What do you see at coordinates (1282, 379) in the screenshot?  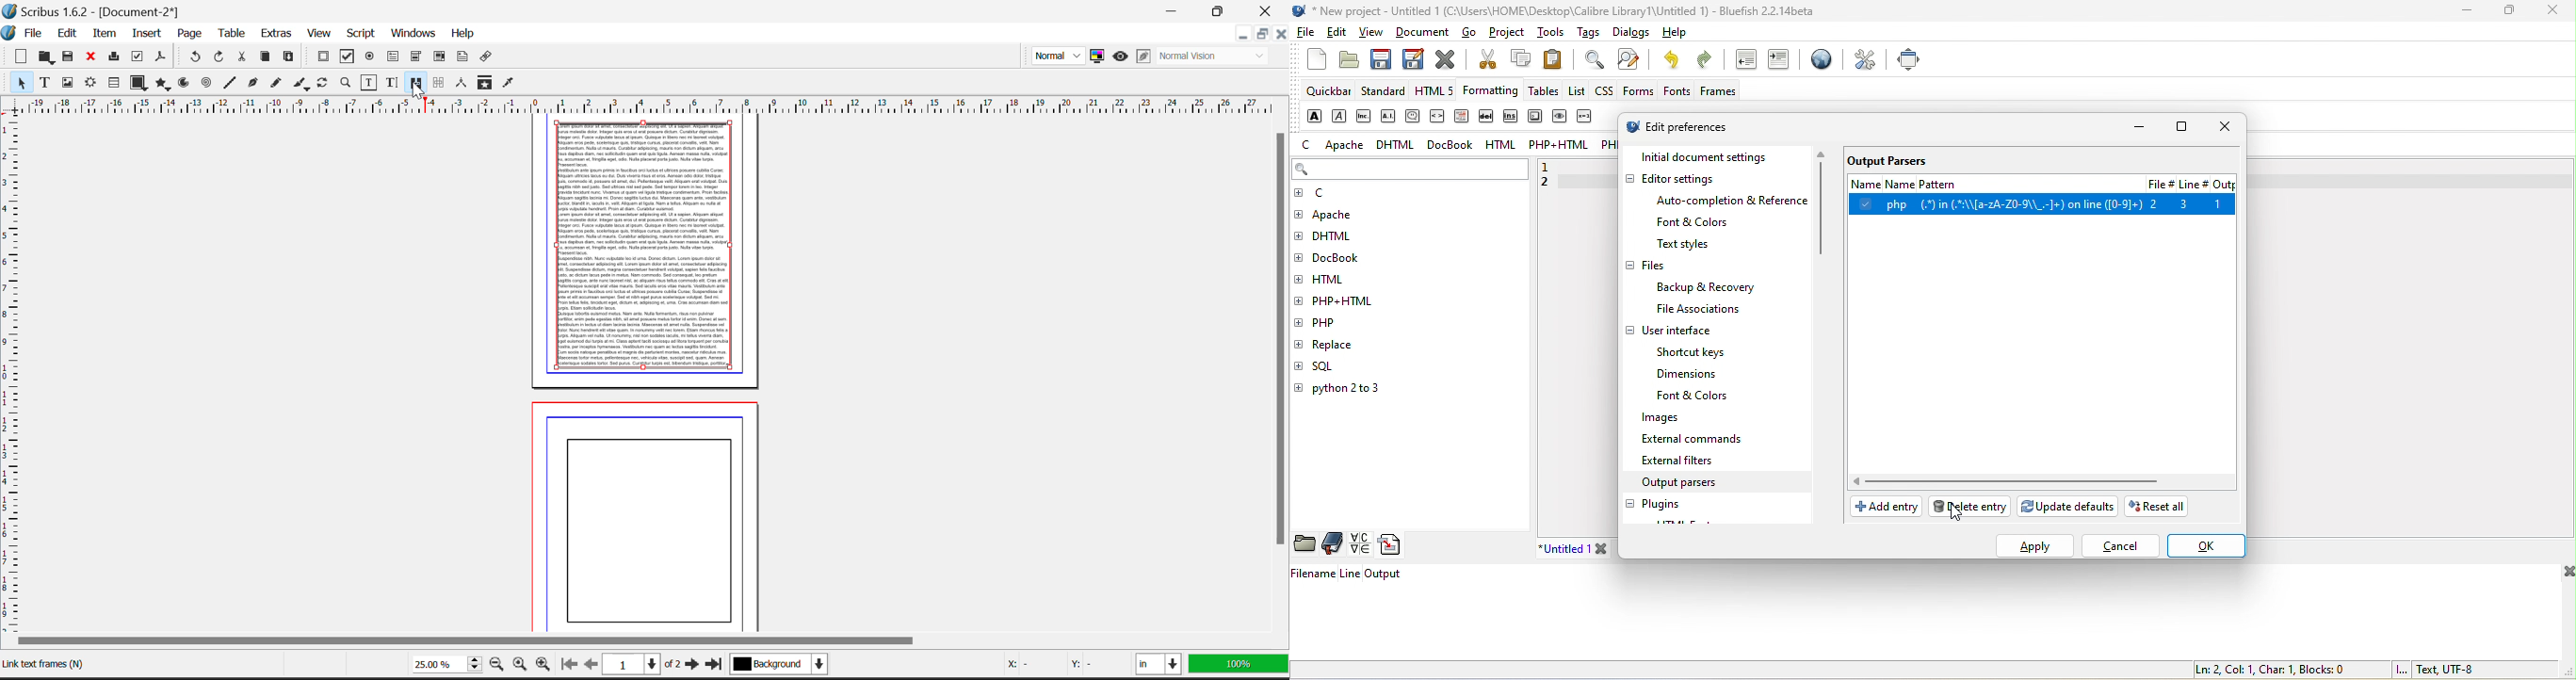 I see `Scroll Bar` at bounding box center [1282, 379].